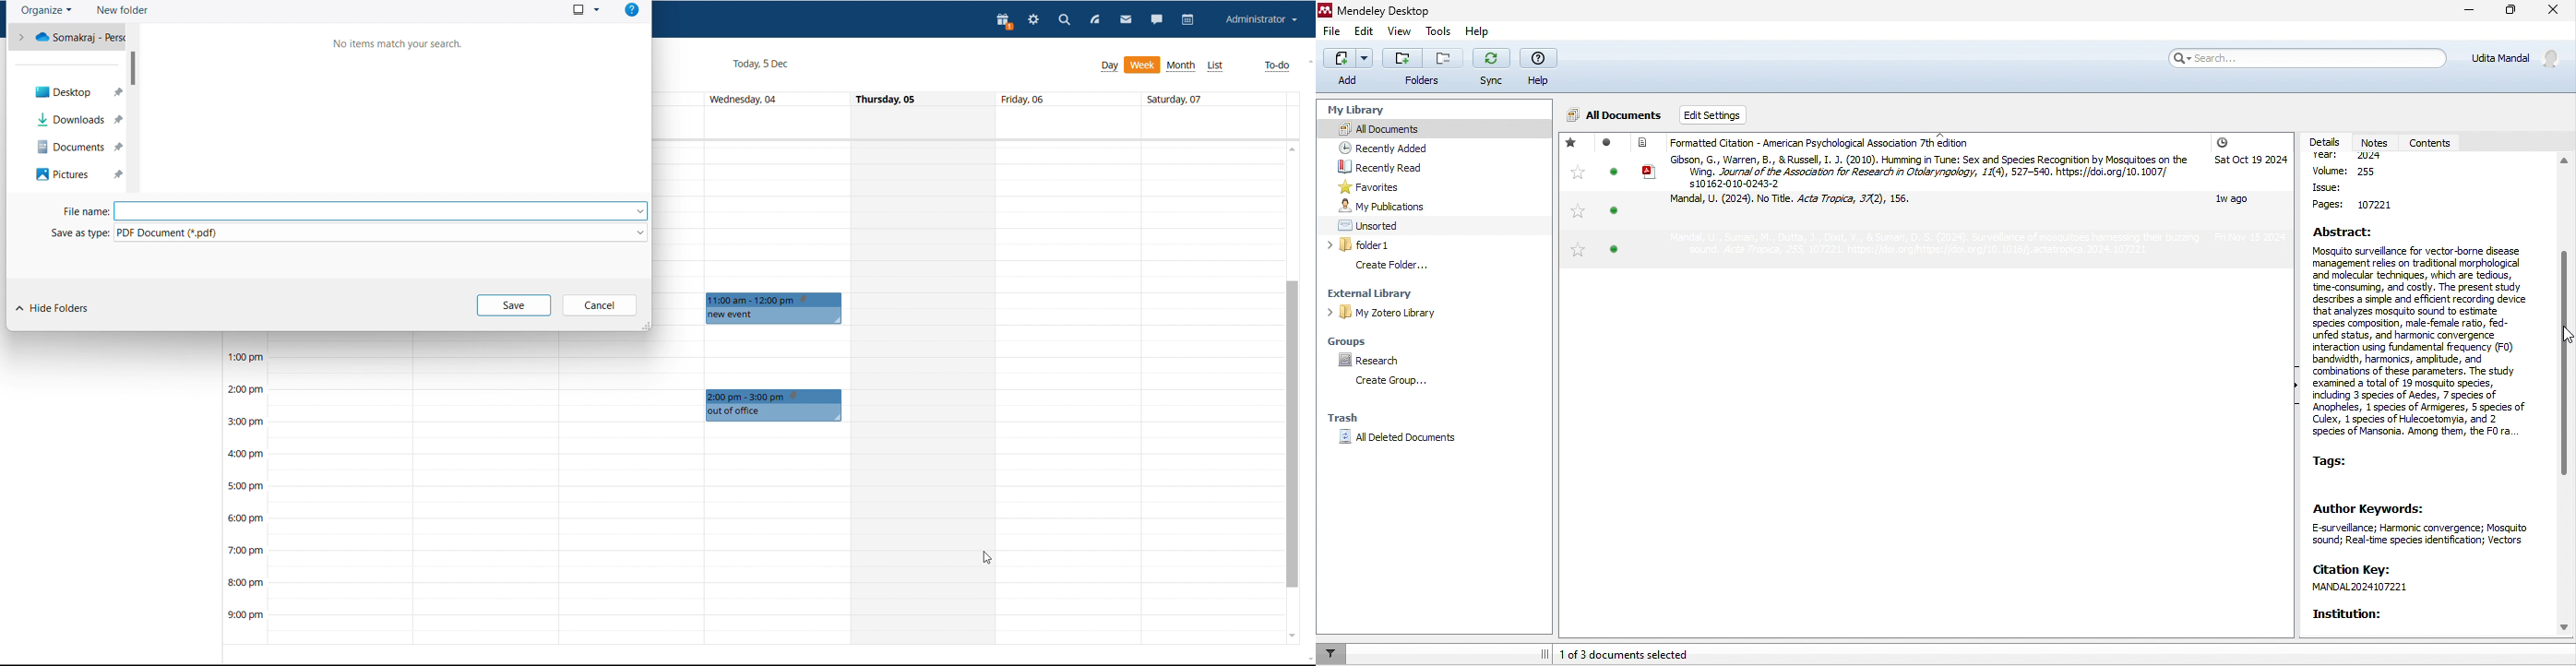  What do you see at coordinates (1415, 292) in the screenshot?
I see `external library` at bounding box center [1415, 292].